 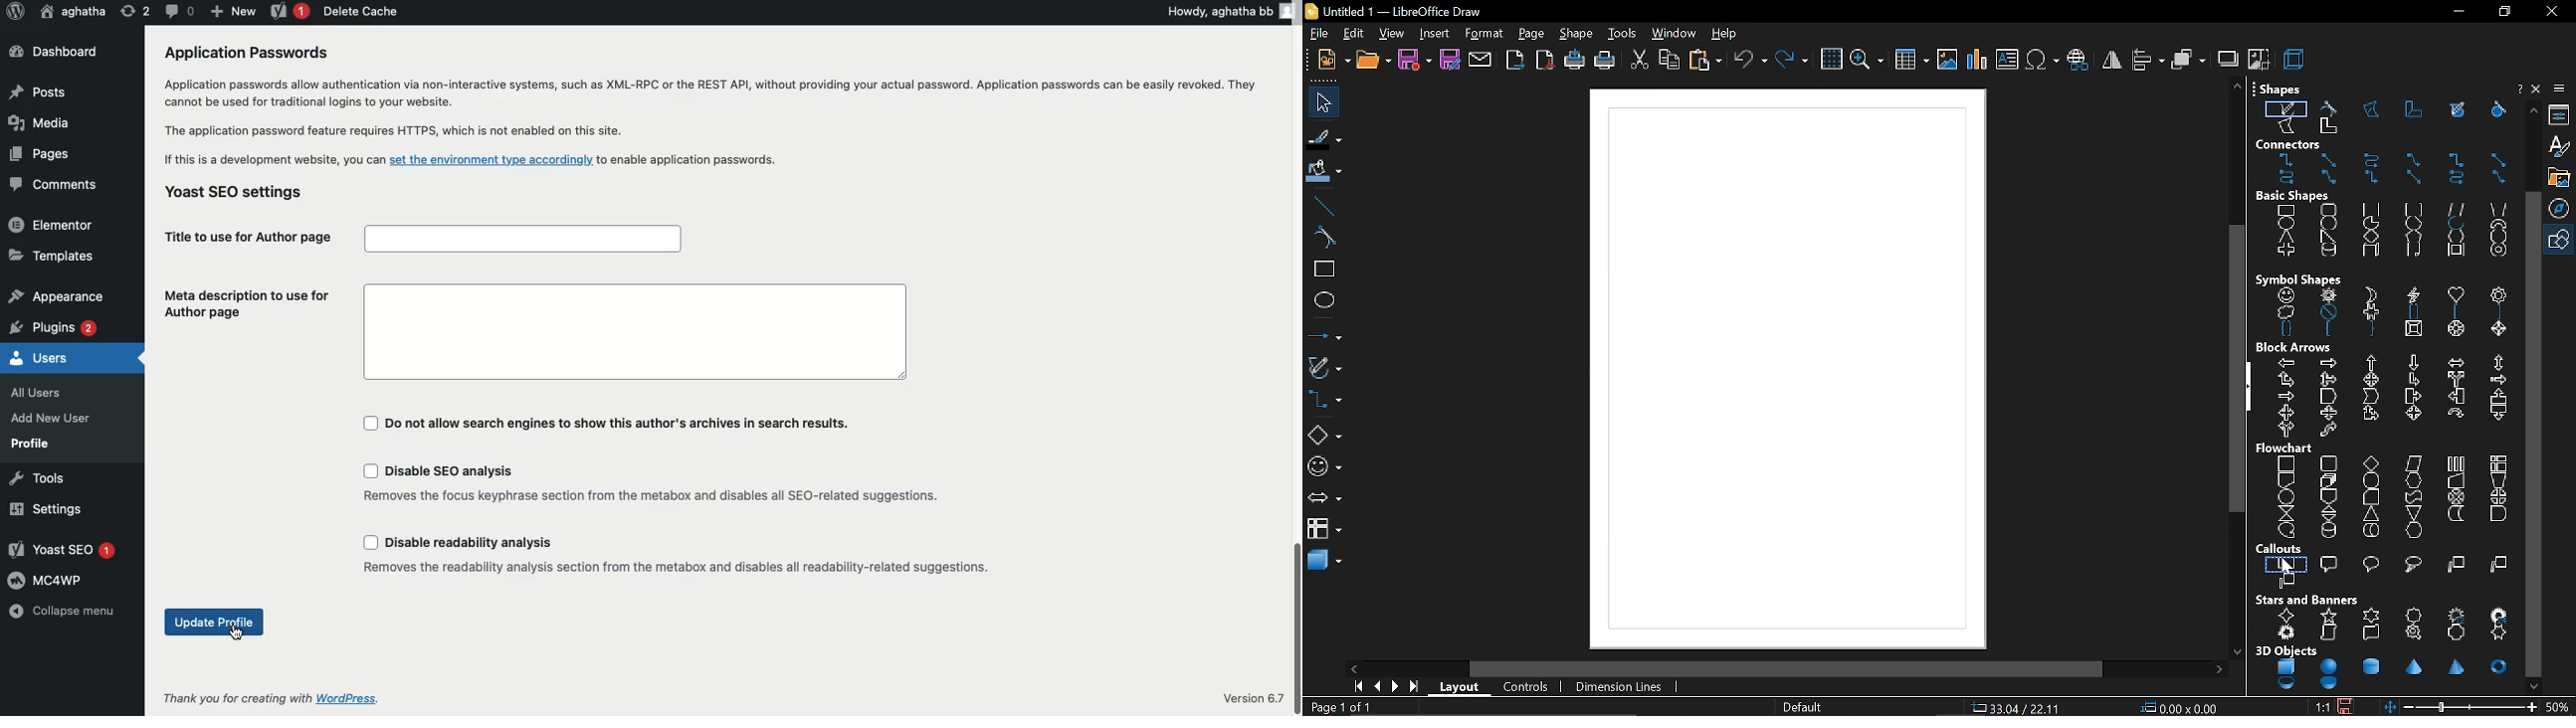 What do you see at coordinates (2370, 665) in the screenshot?
I see `cylinder` at bounding box center [2370, 665].